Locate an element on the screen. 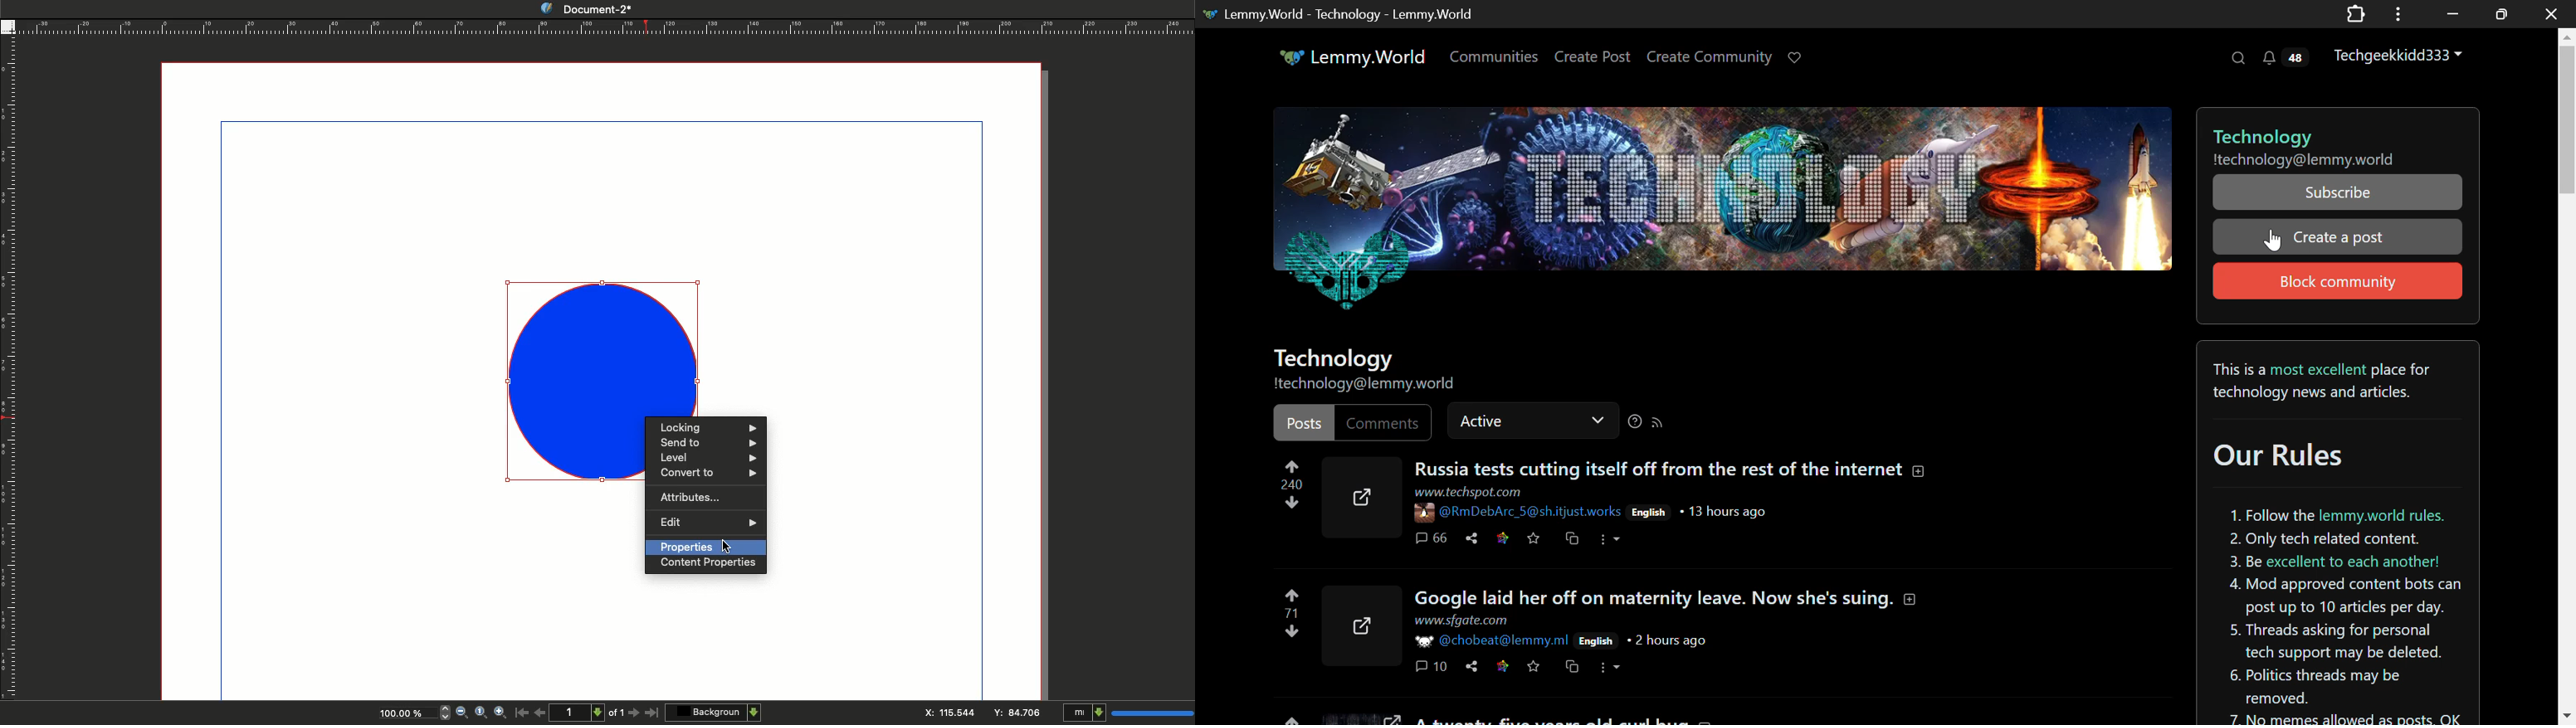  Techgeekkidd333 is located at coordinates (2400, 55).